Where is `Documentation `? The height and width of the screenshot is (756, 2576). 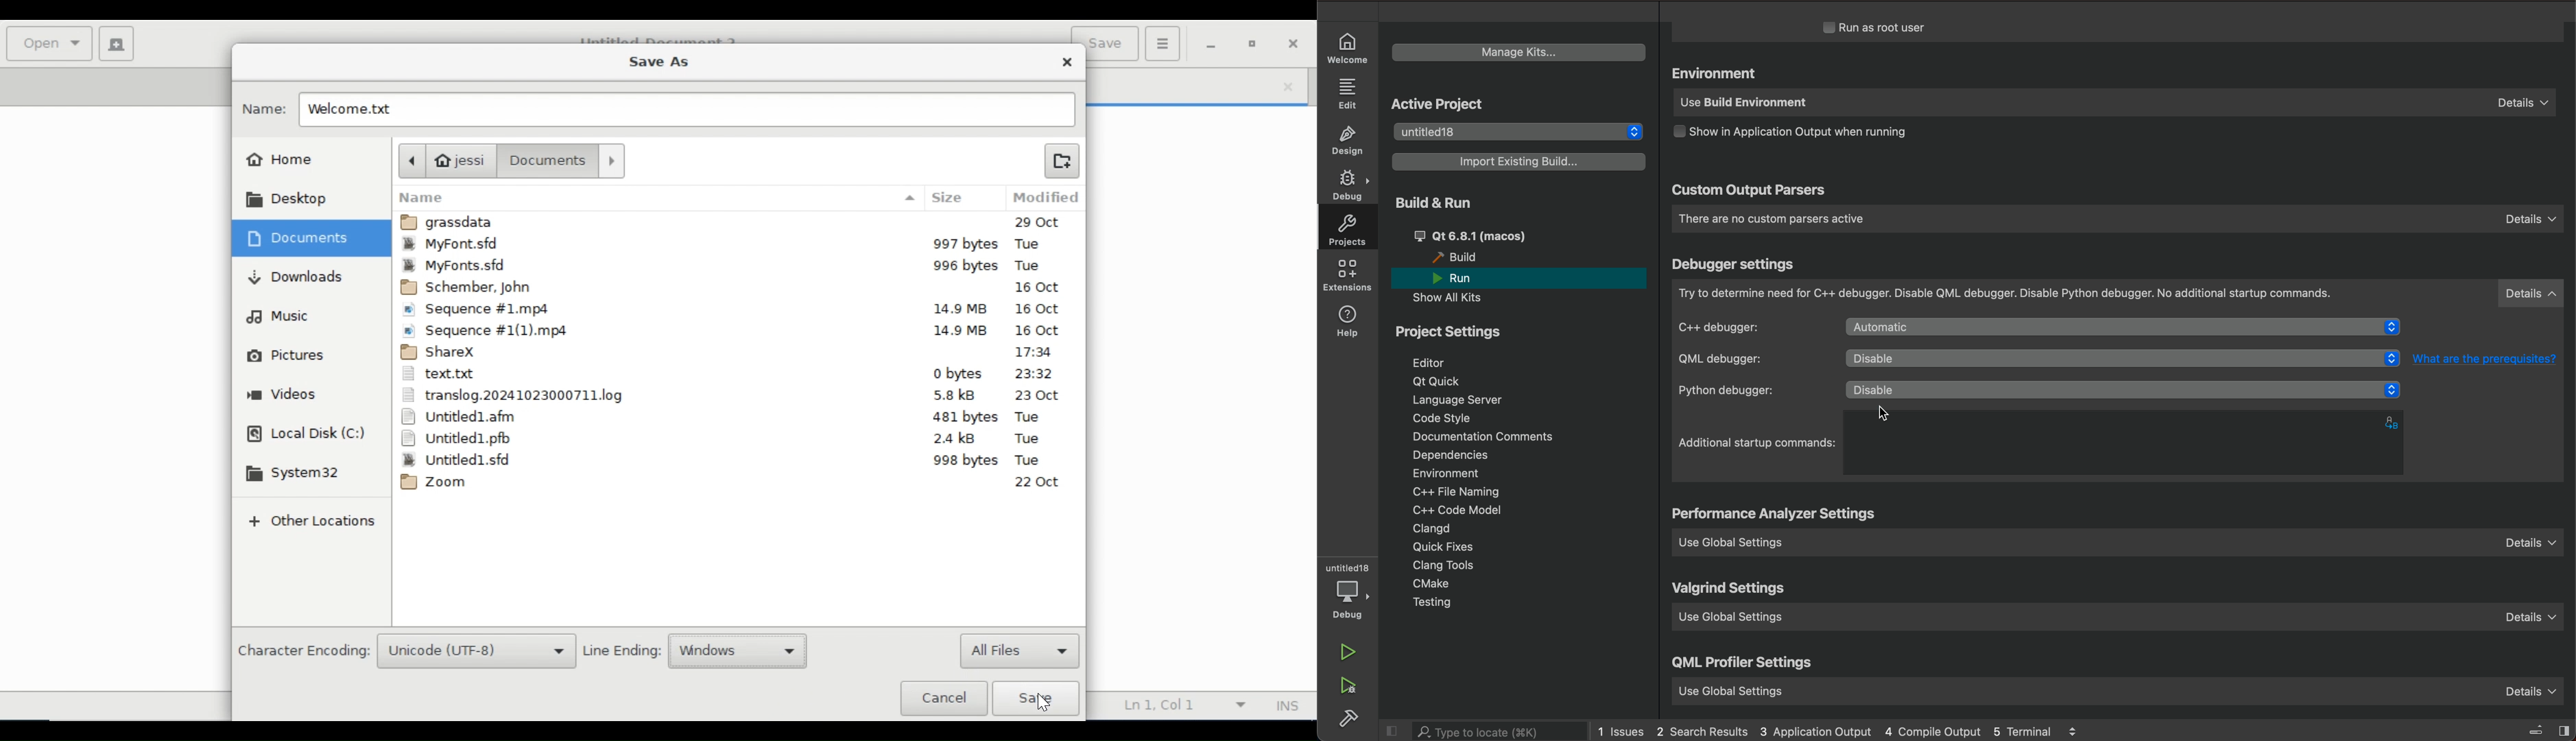
Documentation  is located at coordinates (1495, 438).